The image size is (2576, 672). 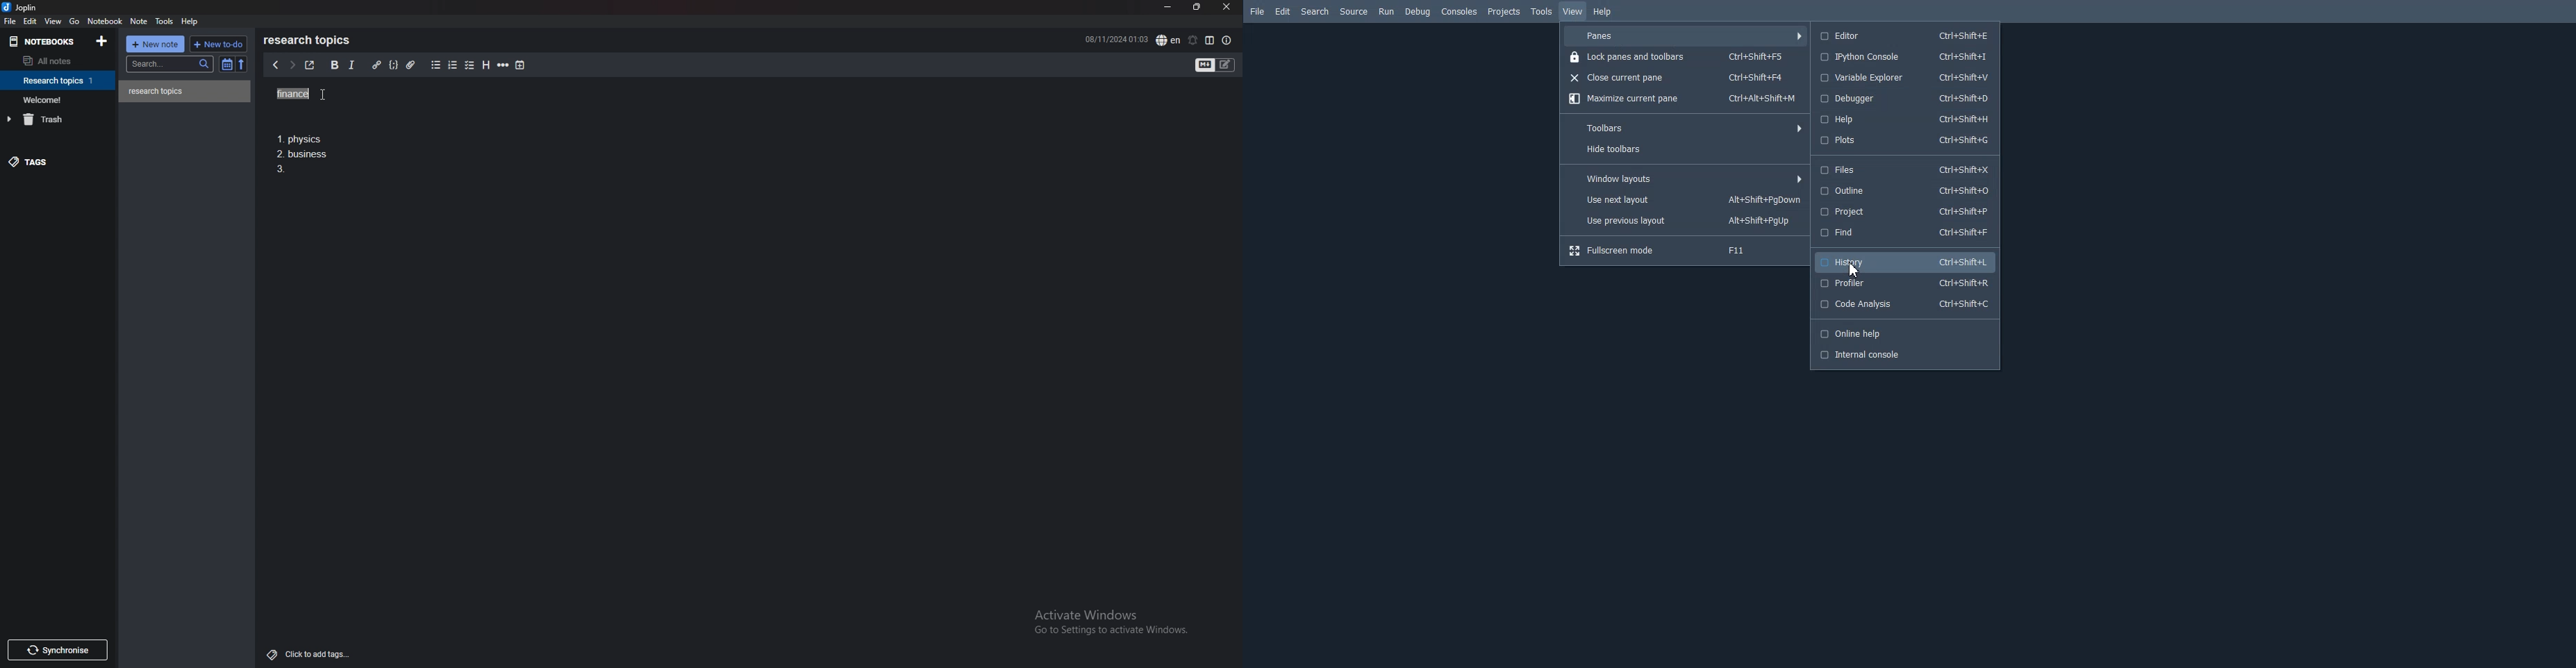 What do you see at coordinates (1459, 11) in the screenshot?
I see `Consoles` at bounding box center [1459, 11].